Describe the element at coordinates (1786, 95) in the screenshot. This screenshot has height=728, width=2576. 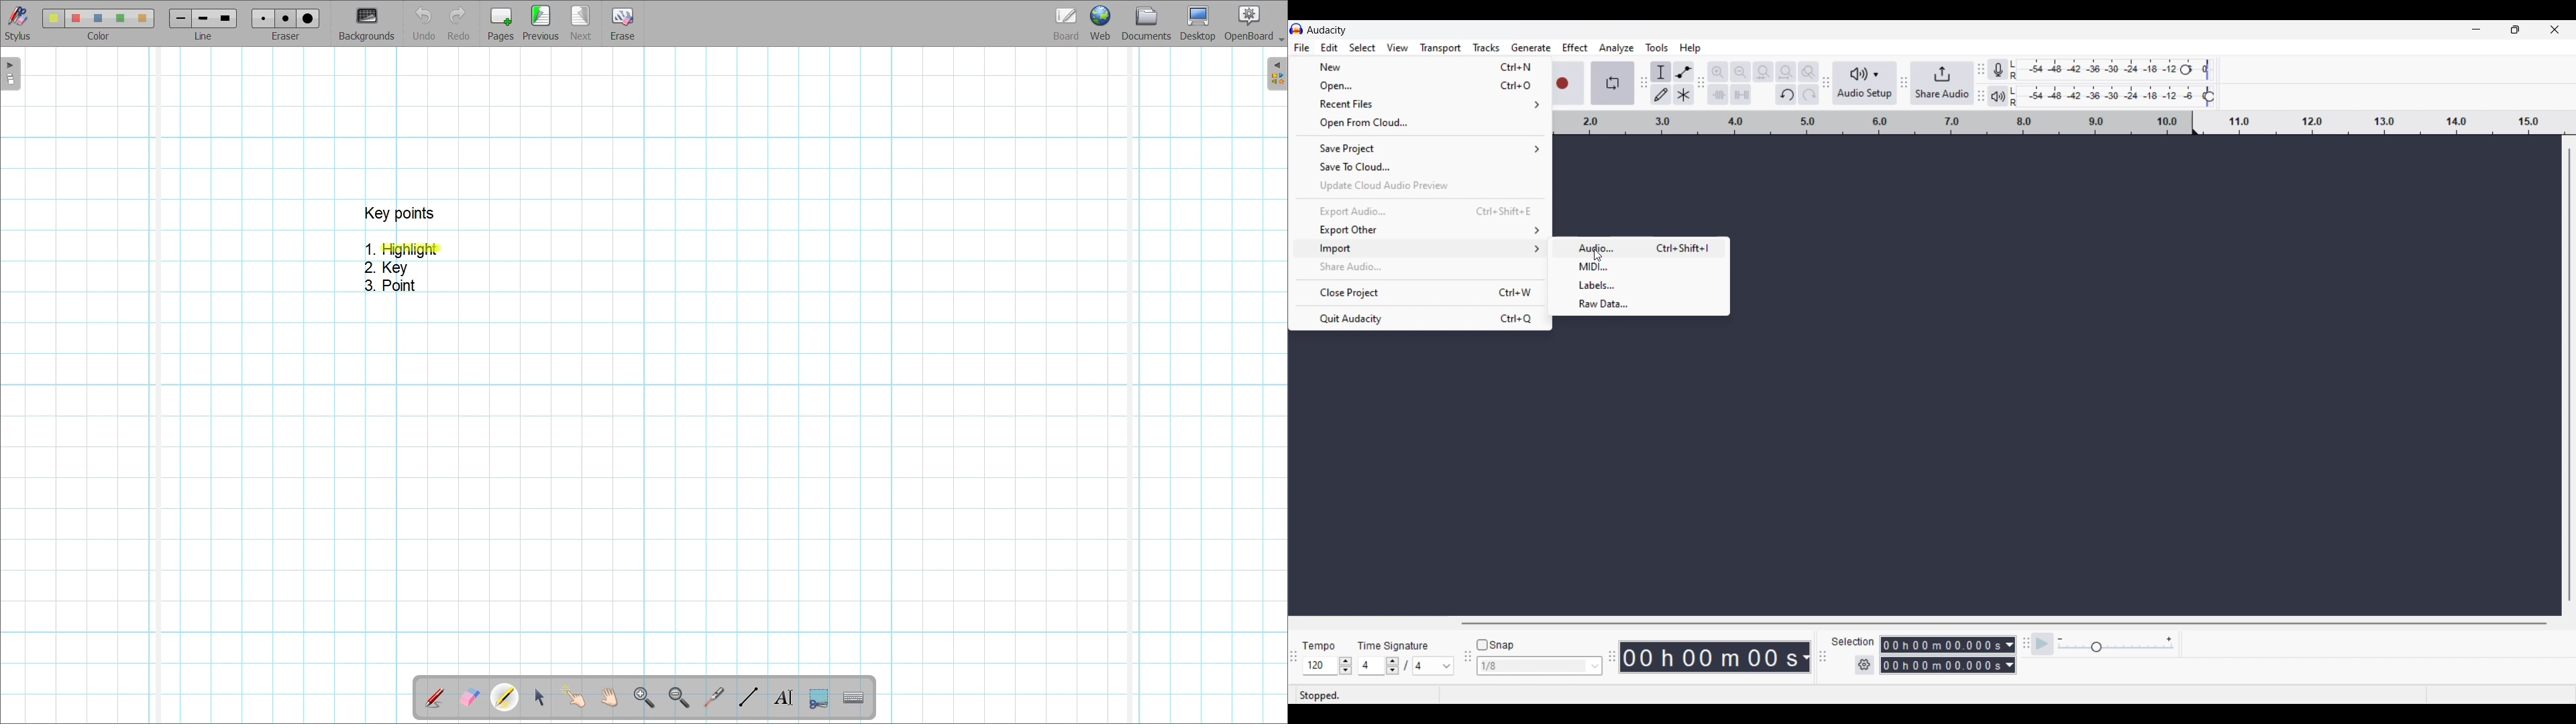
I see `Undo` at that location.